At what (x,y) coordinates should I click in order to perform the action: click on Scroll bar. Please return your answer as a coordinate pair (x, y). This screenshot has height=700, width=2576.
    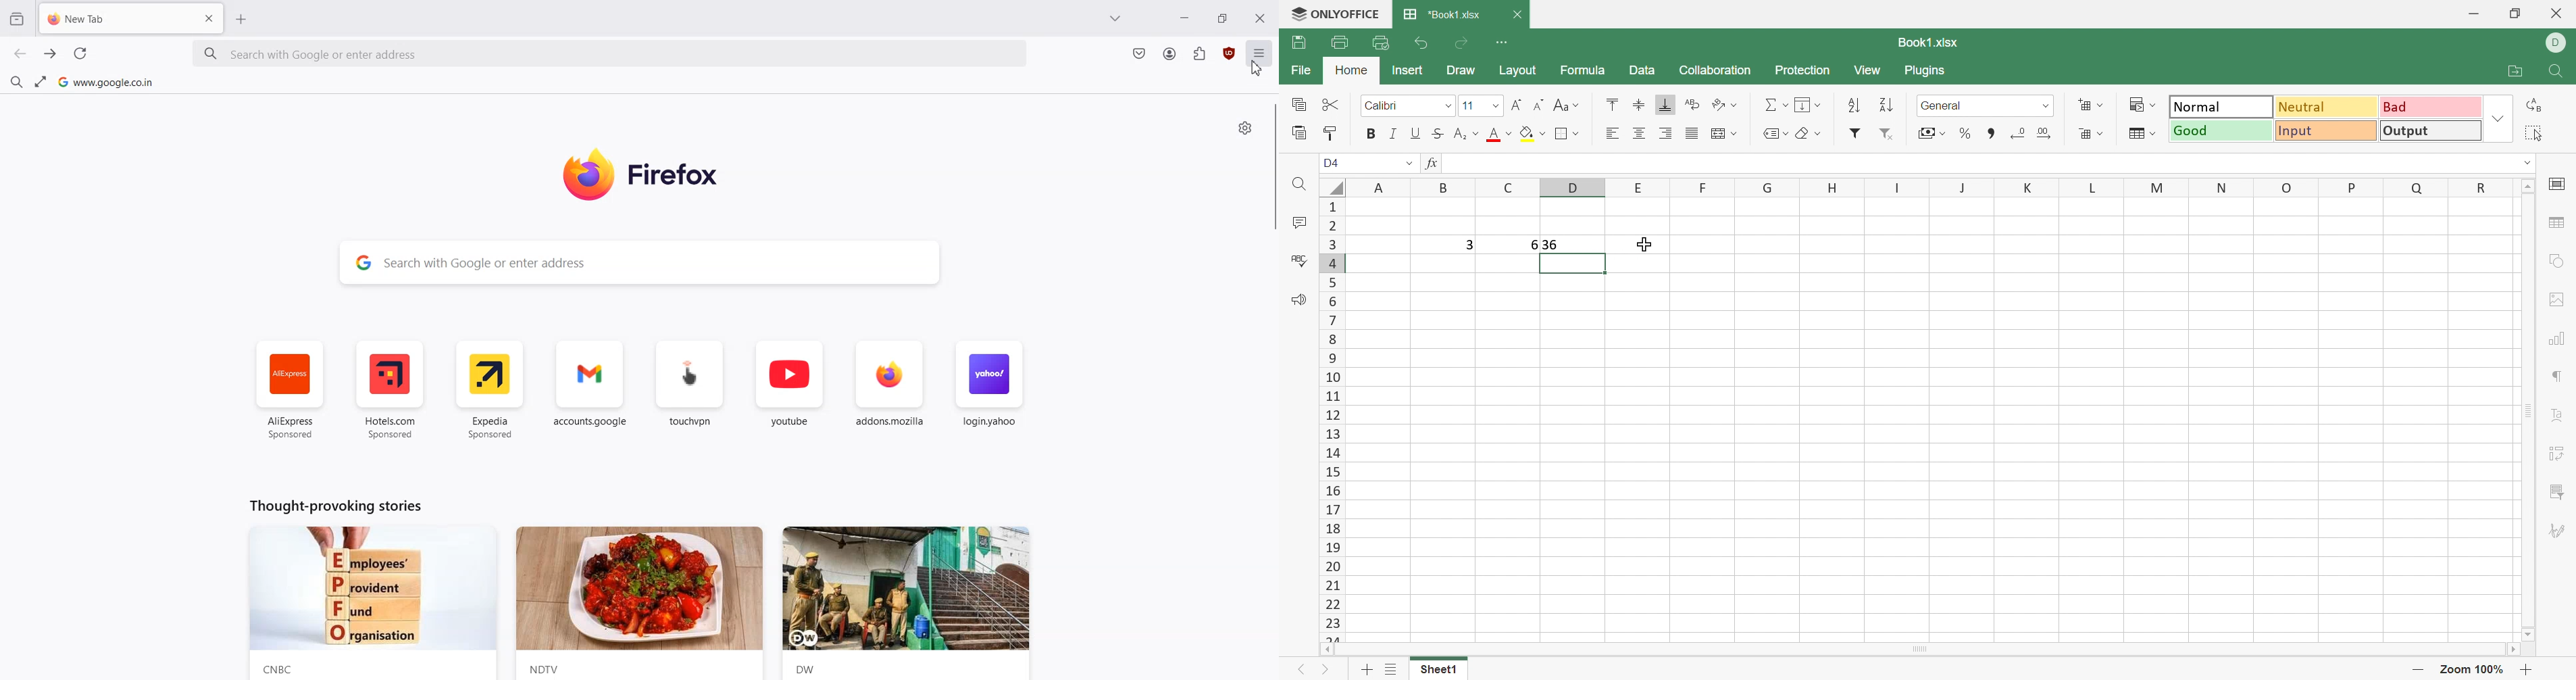
    Looking at the image, I should click on (1919, 650).